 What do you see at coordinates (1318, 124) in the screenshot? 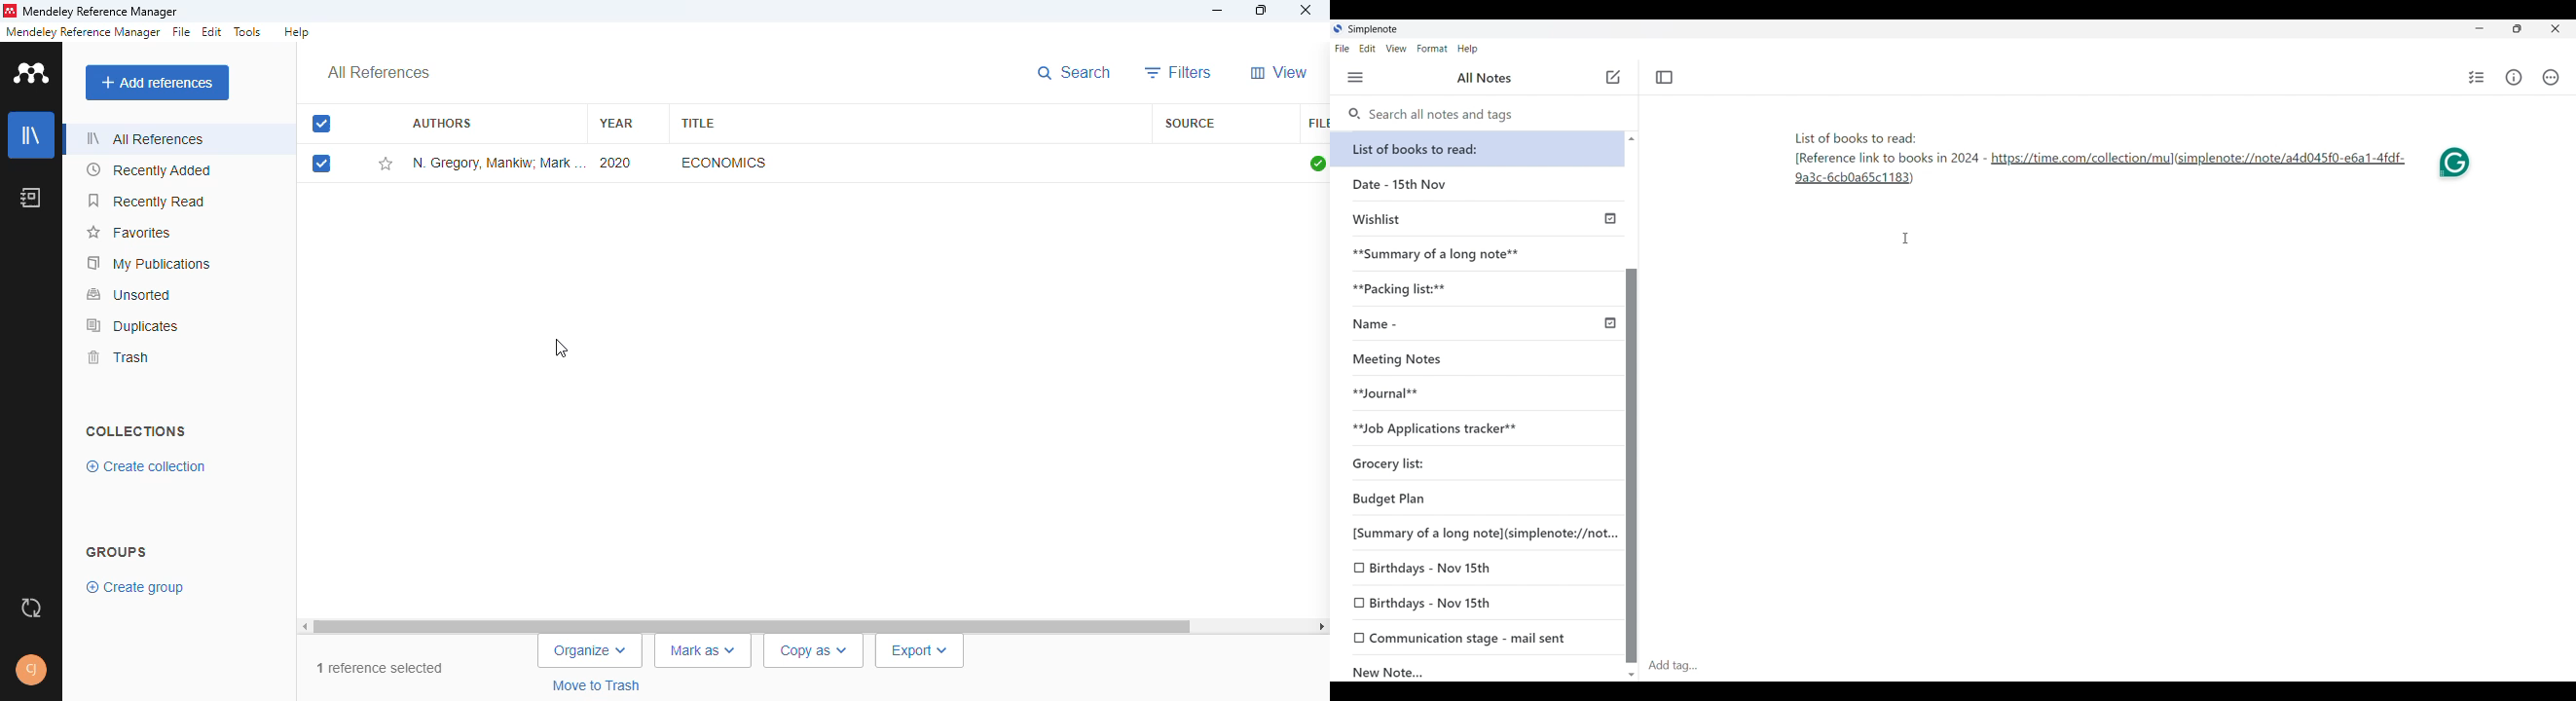
I see `file` at bounding box center [1318, 124].